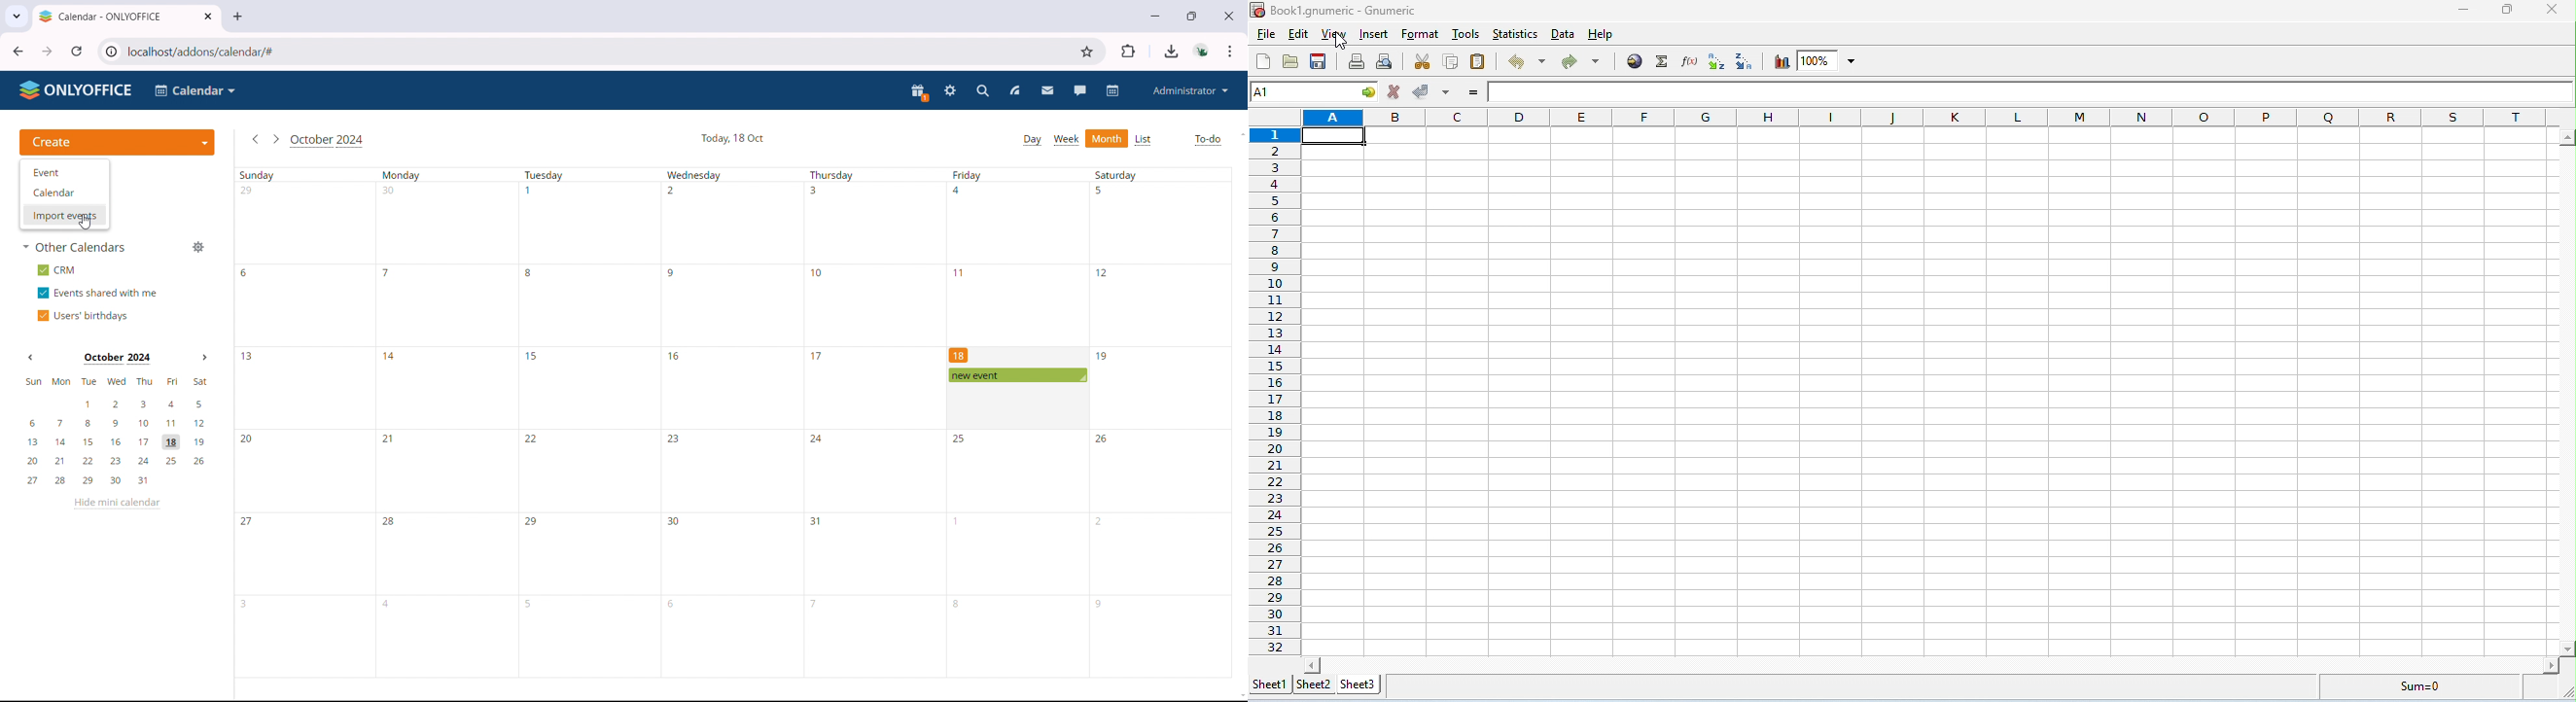 This screenshot has height=728, width=2576. Describe the element at coordinates (237, 17) in the screenshot. I see `new tab` at that location.